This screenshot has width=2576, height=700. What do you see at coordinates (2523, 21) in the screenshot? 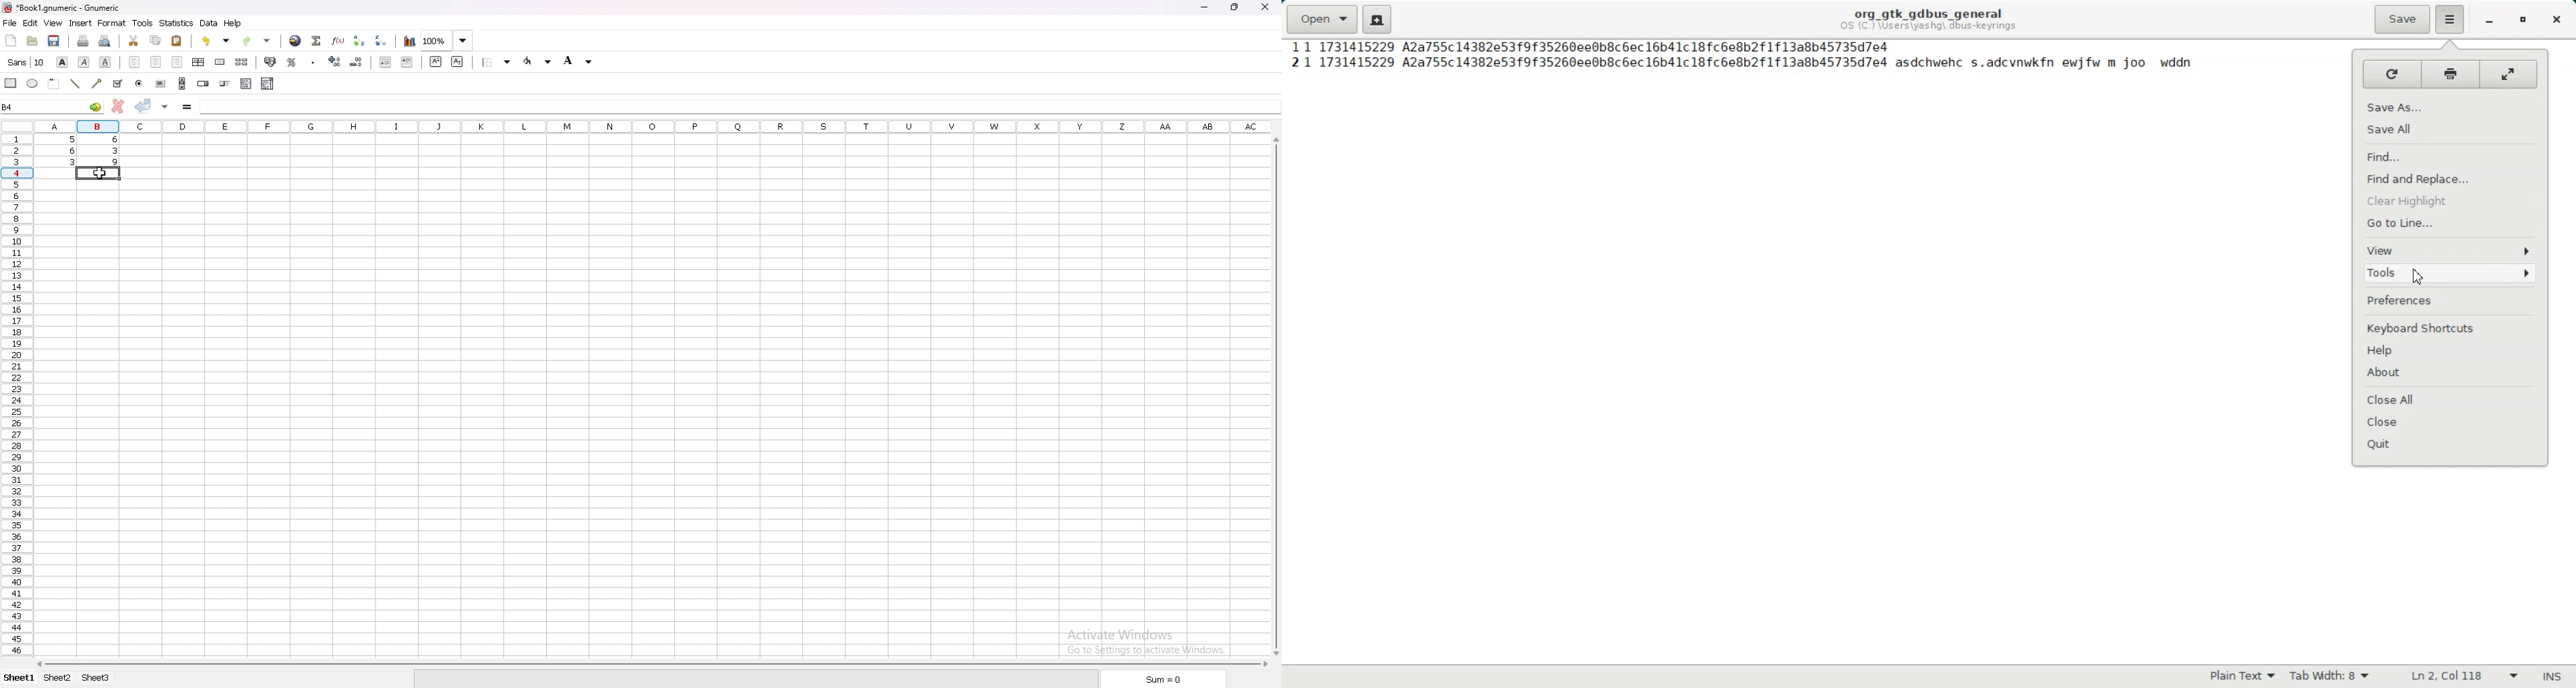
I see `Maximize` at bounding box center [2523, 21].